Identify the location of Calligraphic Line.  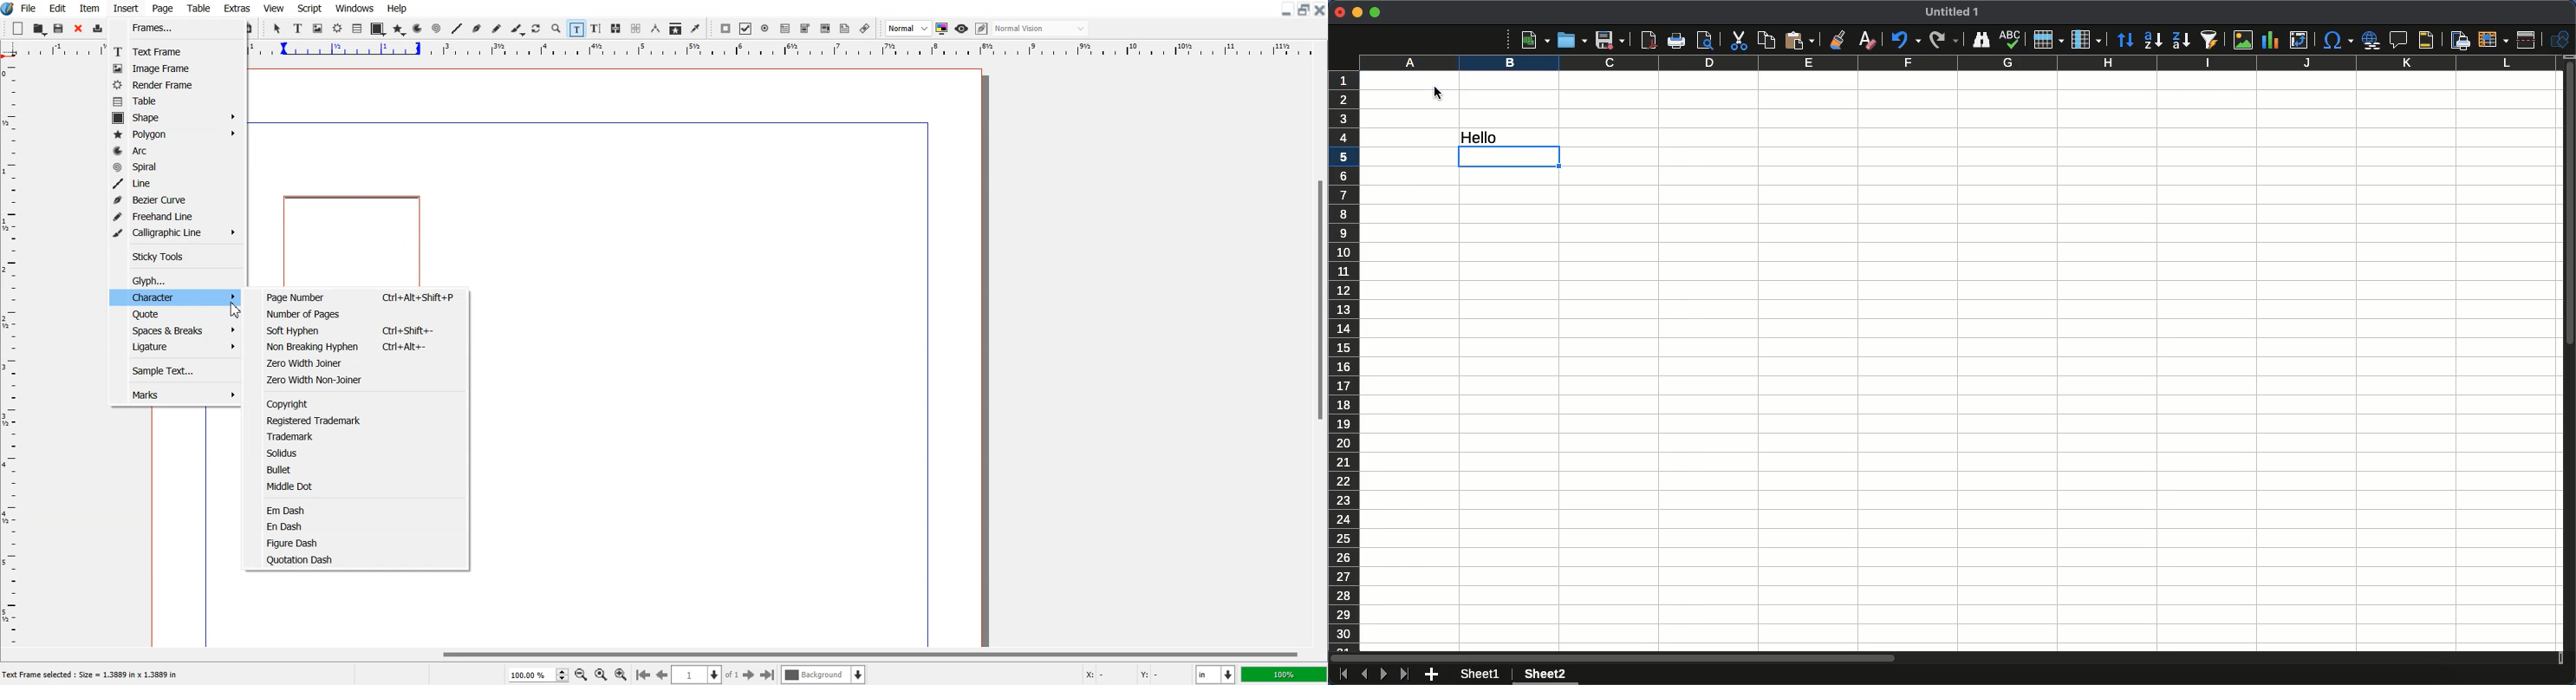
(174, 232).